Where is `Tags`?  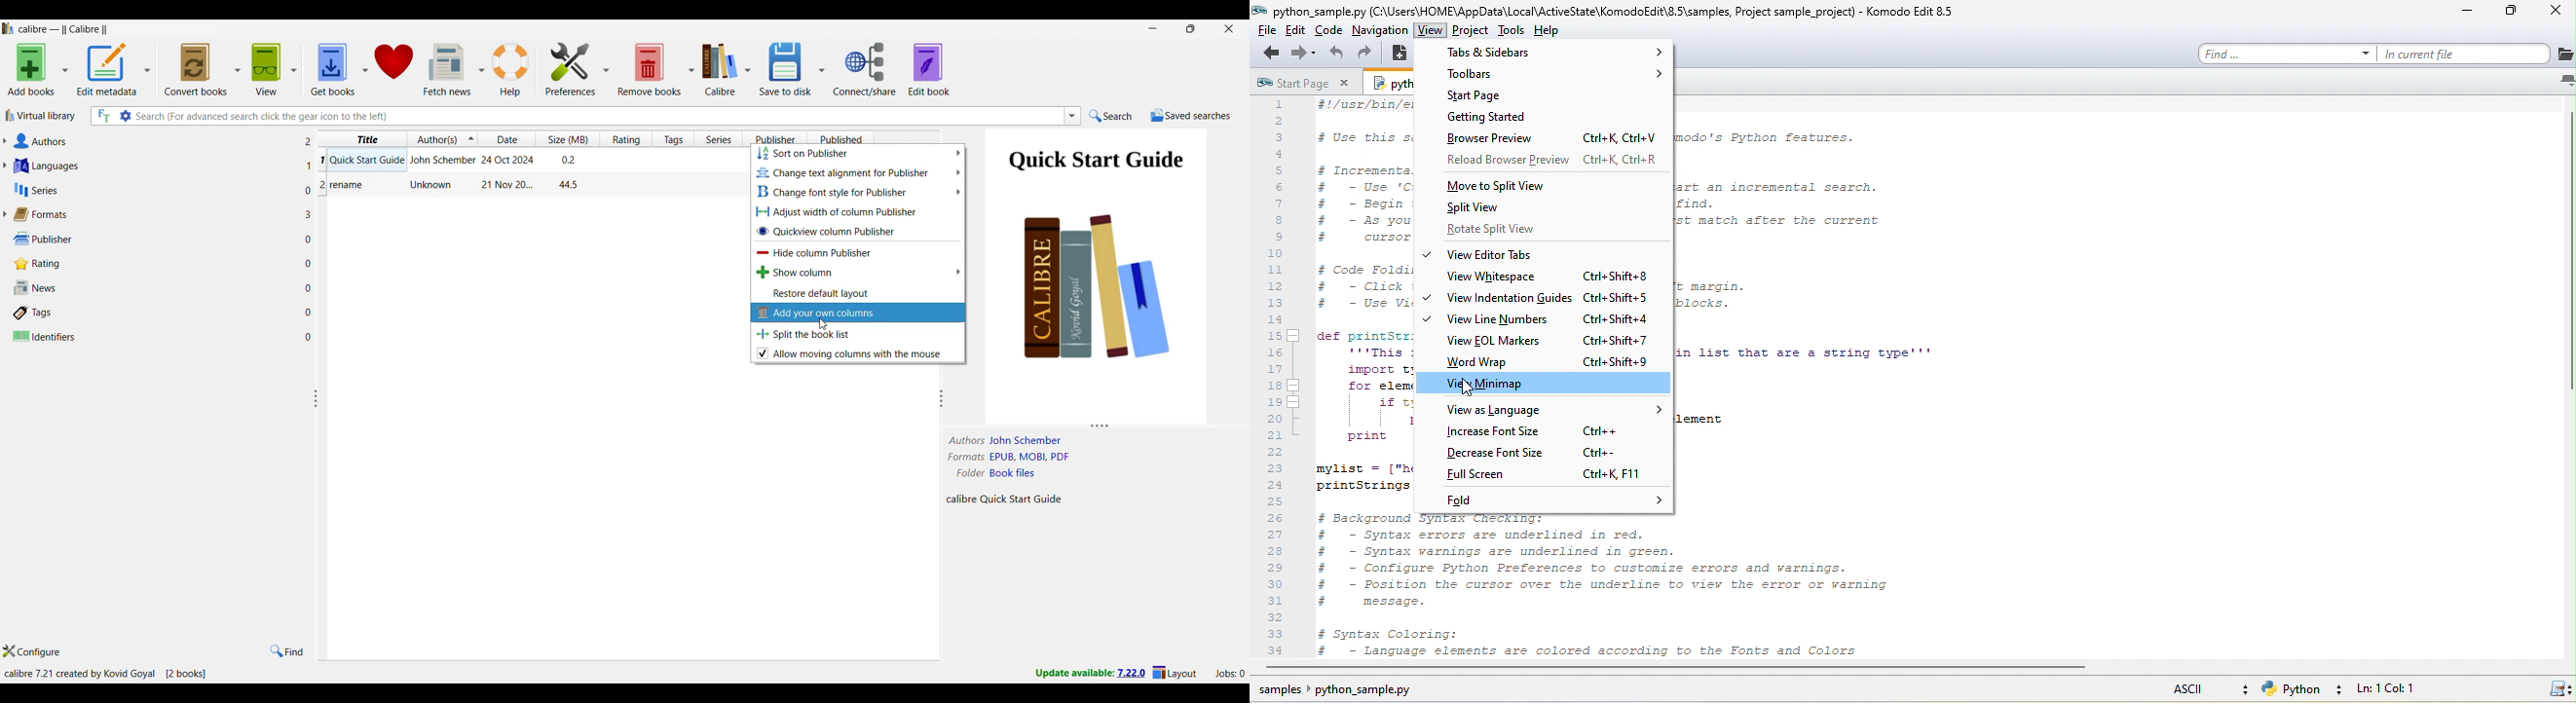 Tags is located at coordinates (154, 312).